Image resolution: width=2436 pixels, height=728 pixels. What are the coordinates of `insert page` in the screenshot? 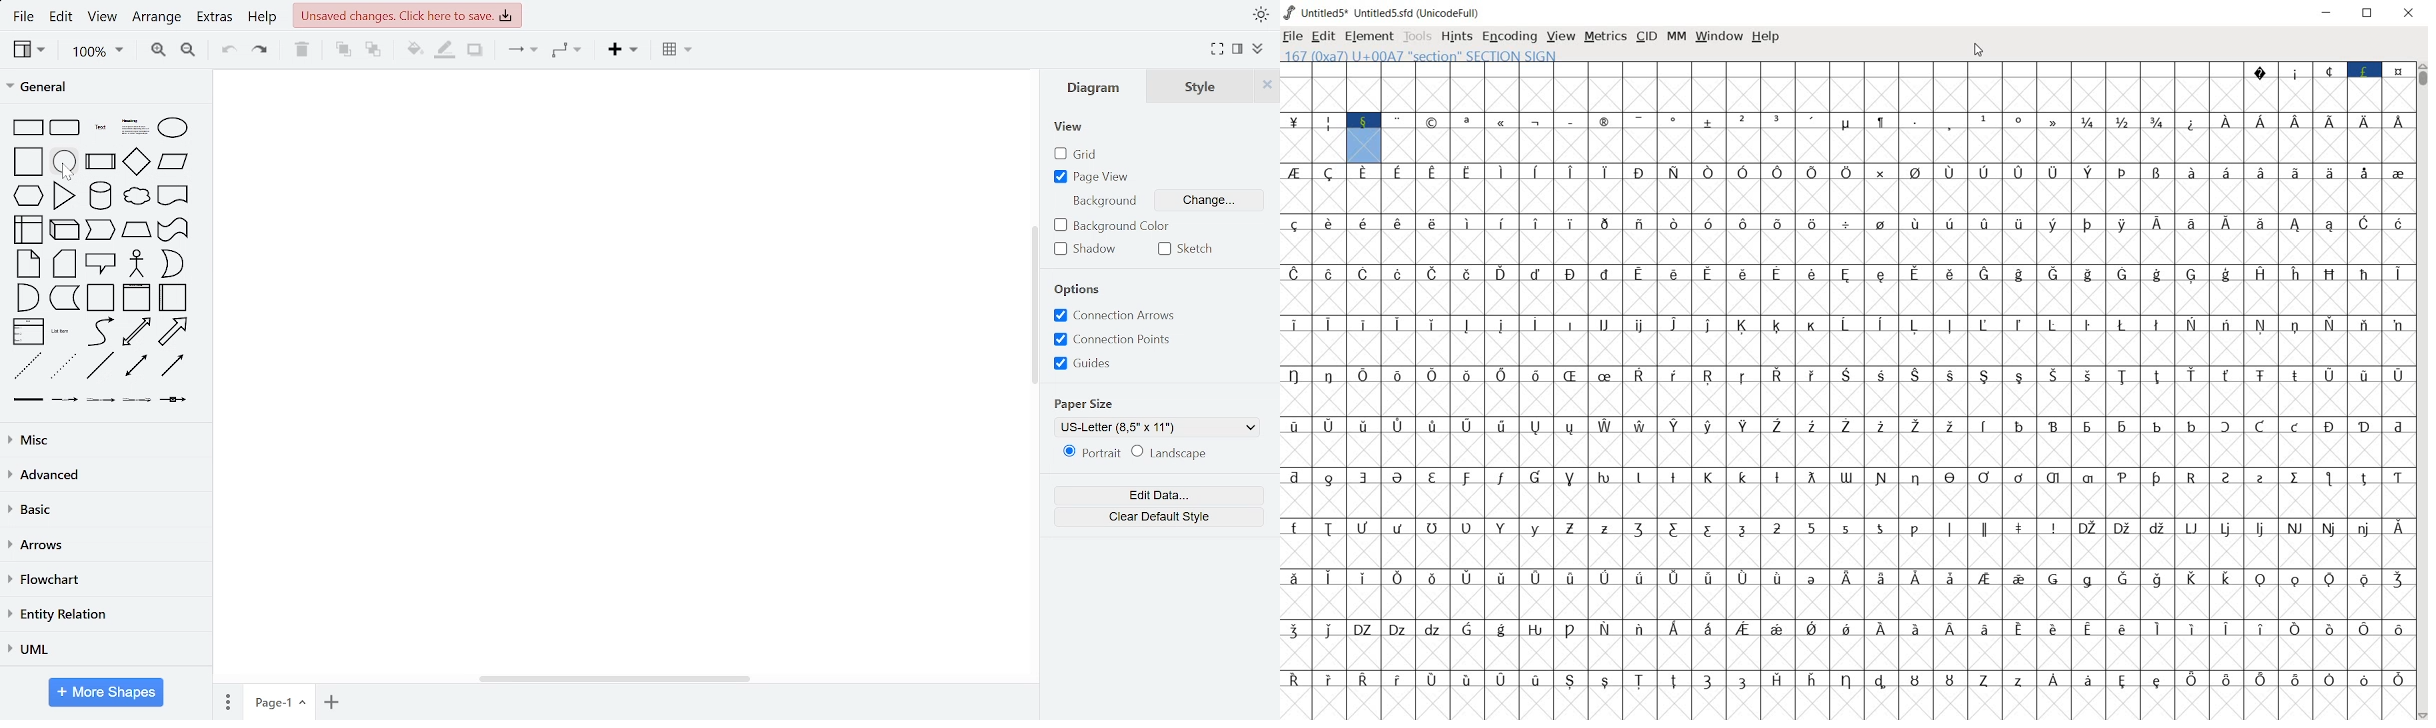 It's located at (332, 700).